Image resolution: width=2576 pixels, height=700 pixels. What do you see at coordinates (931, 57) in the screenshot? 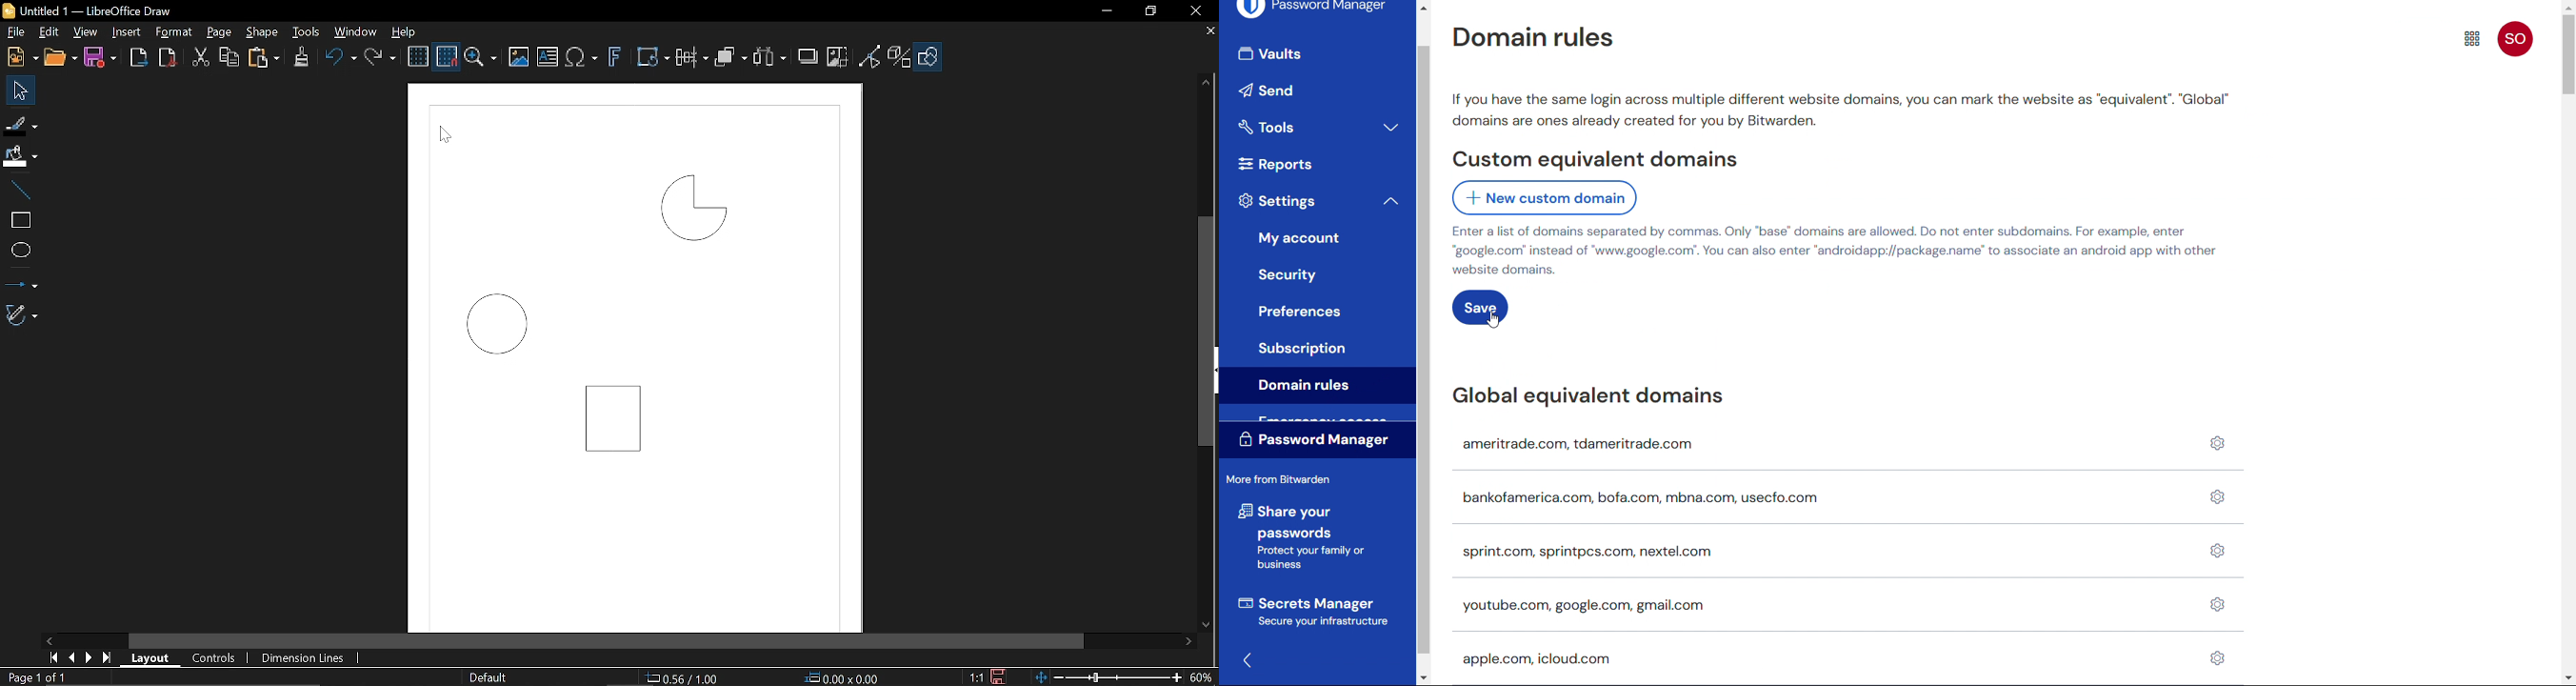
I see `Shapes` at bounding box center [931, 57].